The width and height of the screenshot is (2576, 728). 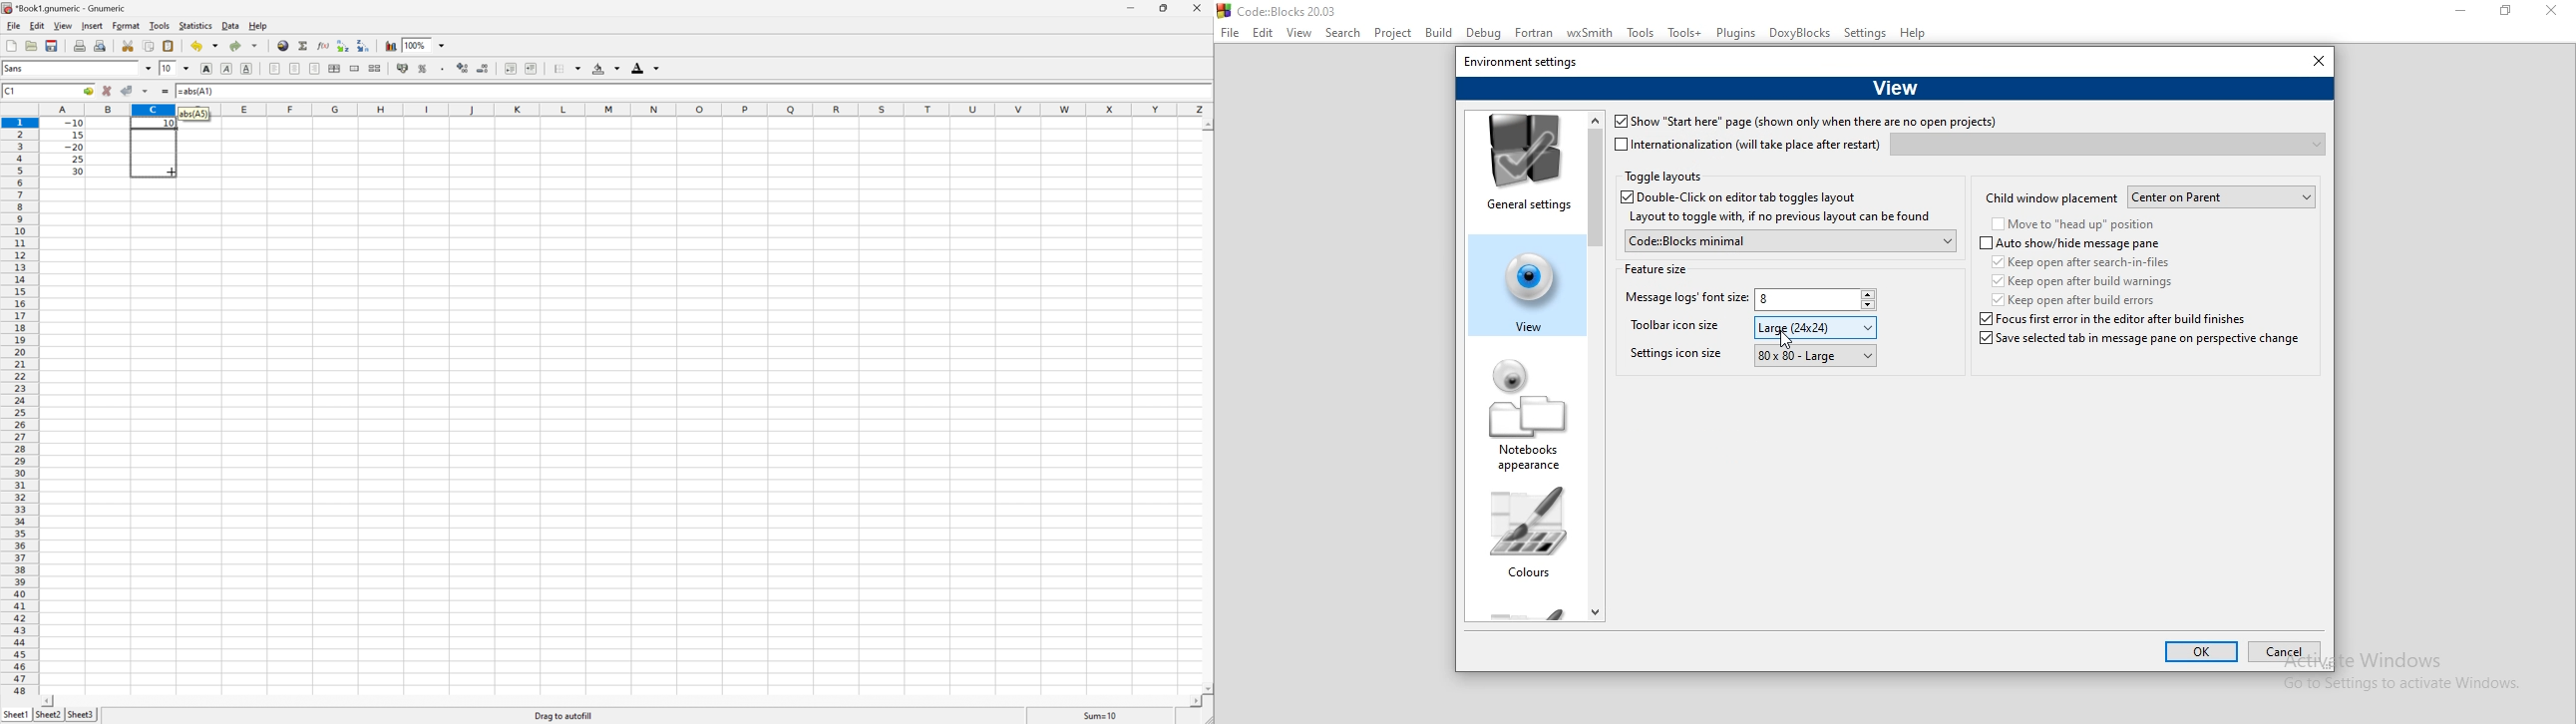 What do you see at coordinates (1528, 417) in the screenshot?
I see `notebooks appearance` at bounding box center [1528, 417].